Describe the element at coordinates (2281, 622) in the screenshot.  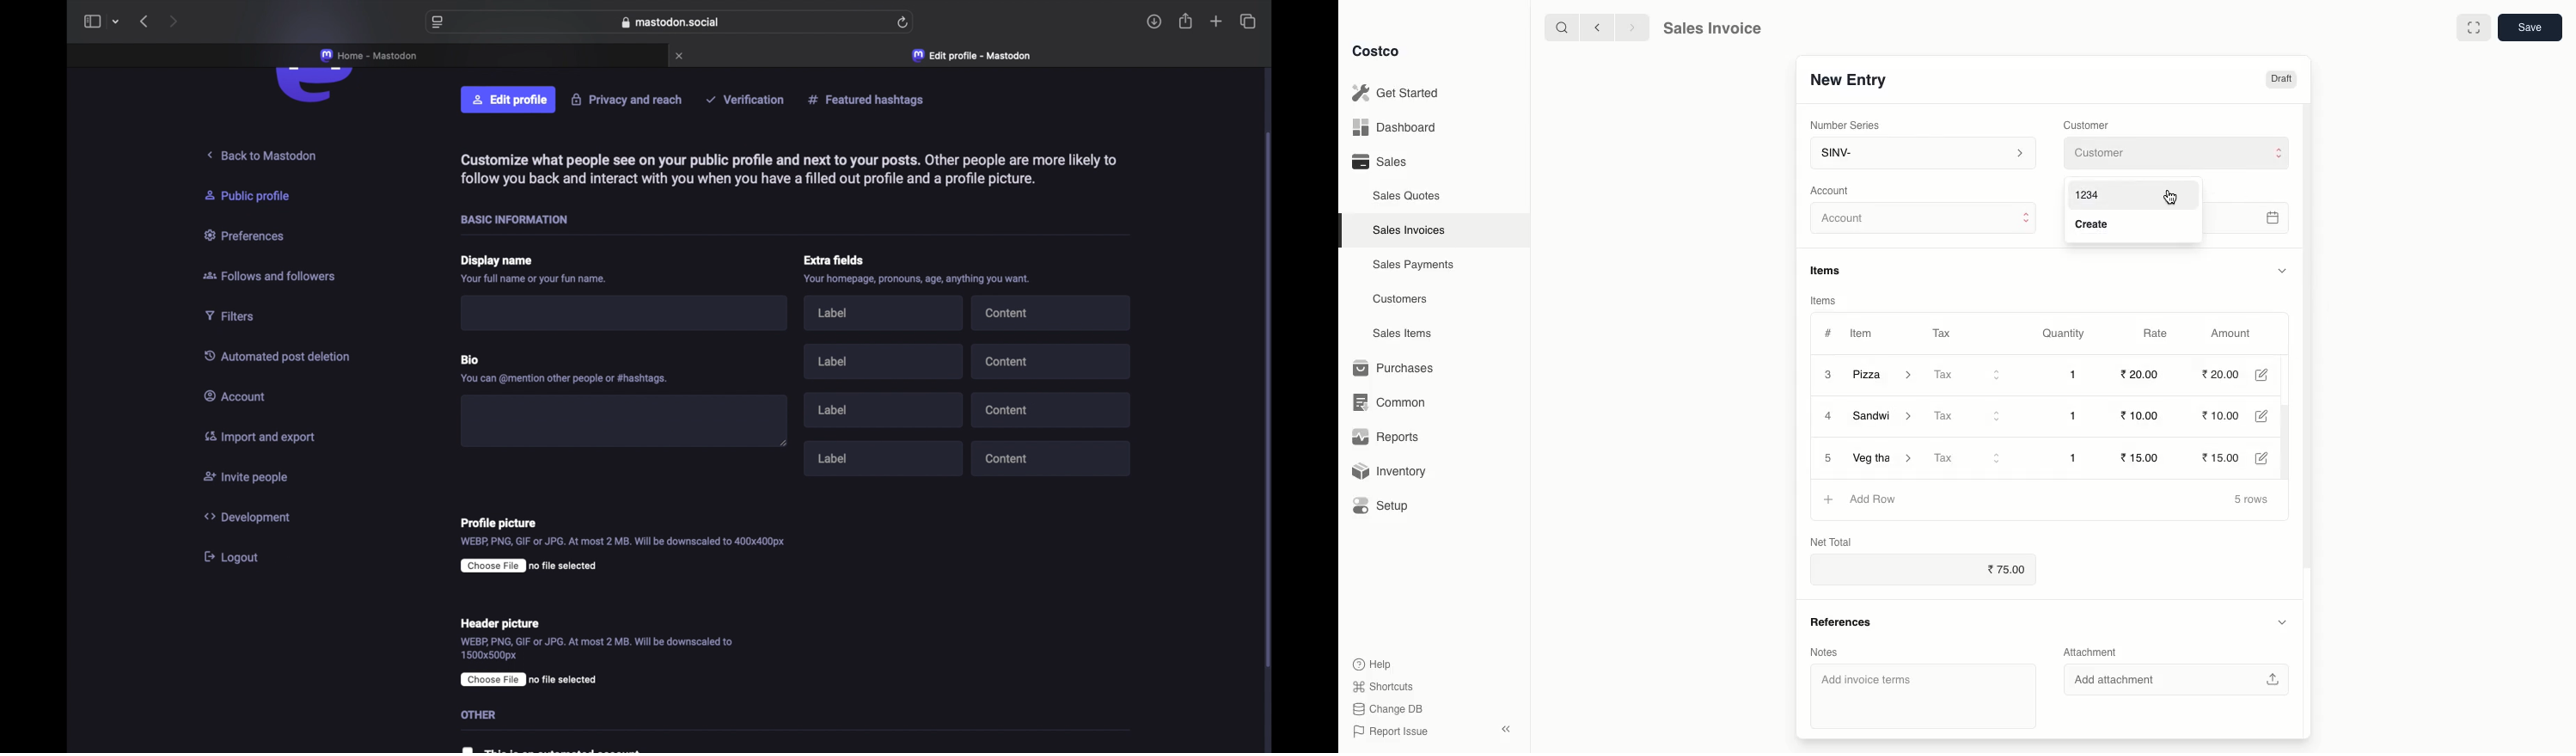
I see `Hide` at that location.